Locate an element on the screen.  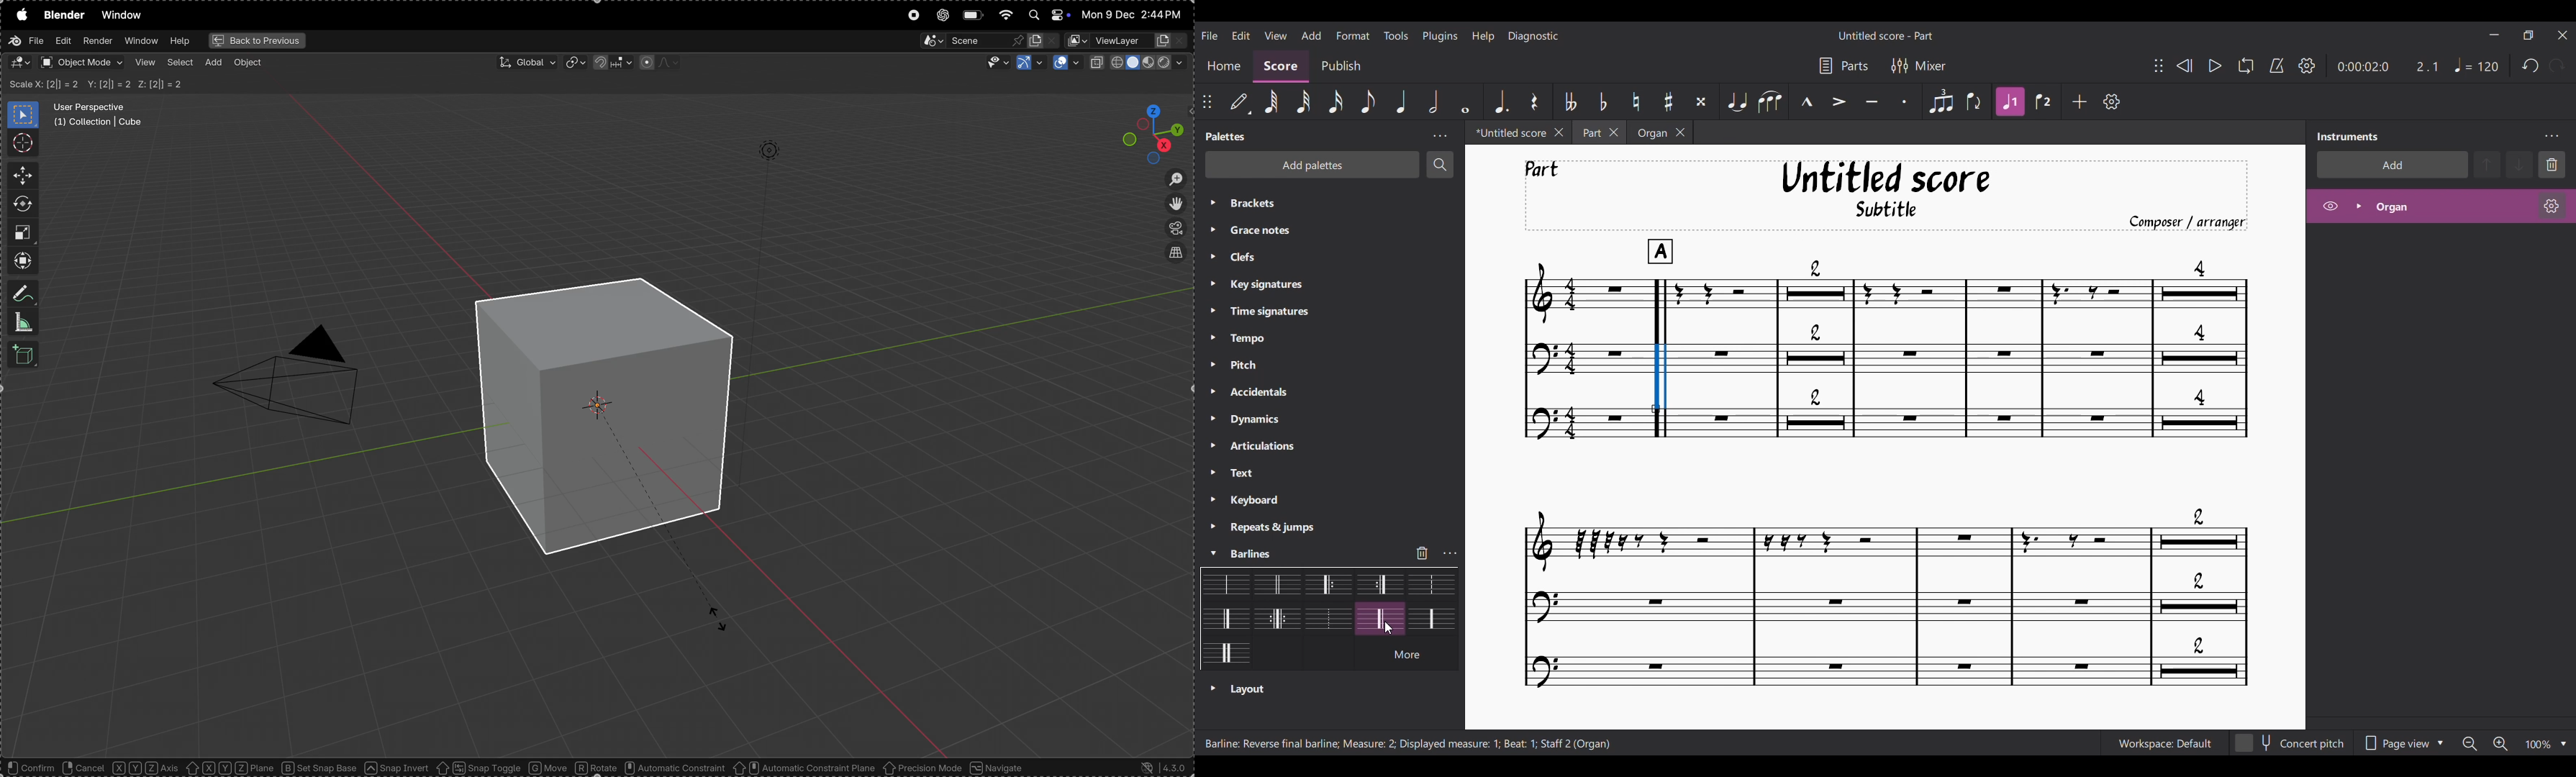
Loop playback is located at coordinates (2246, 65).